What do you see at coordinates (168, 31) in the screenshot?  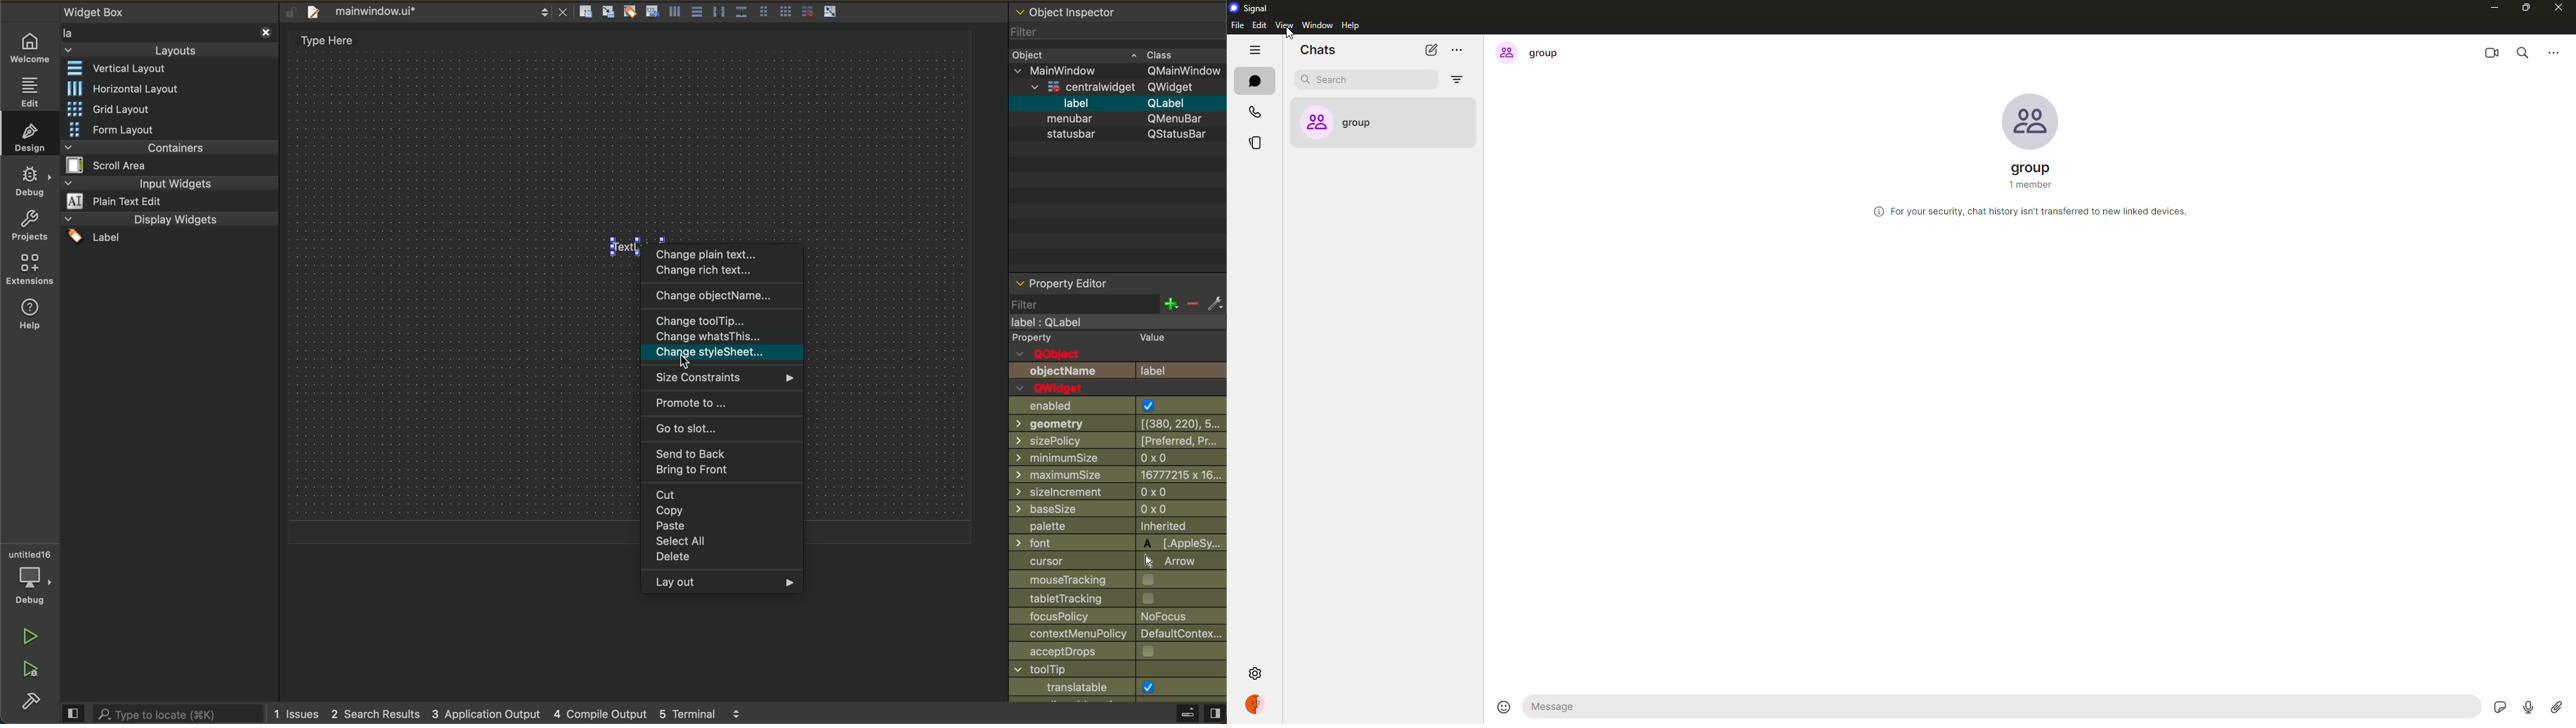 I see `widget box` at bounding box center [168, 31].